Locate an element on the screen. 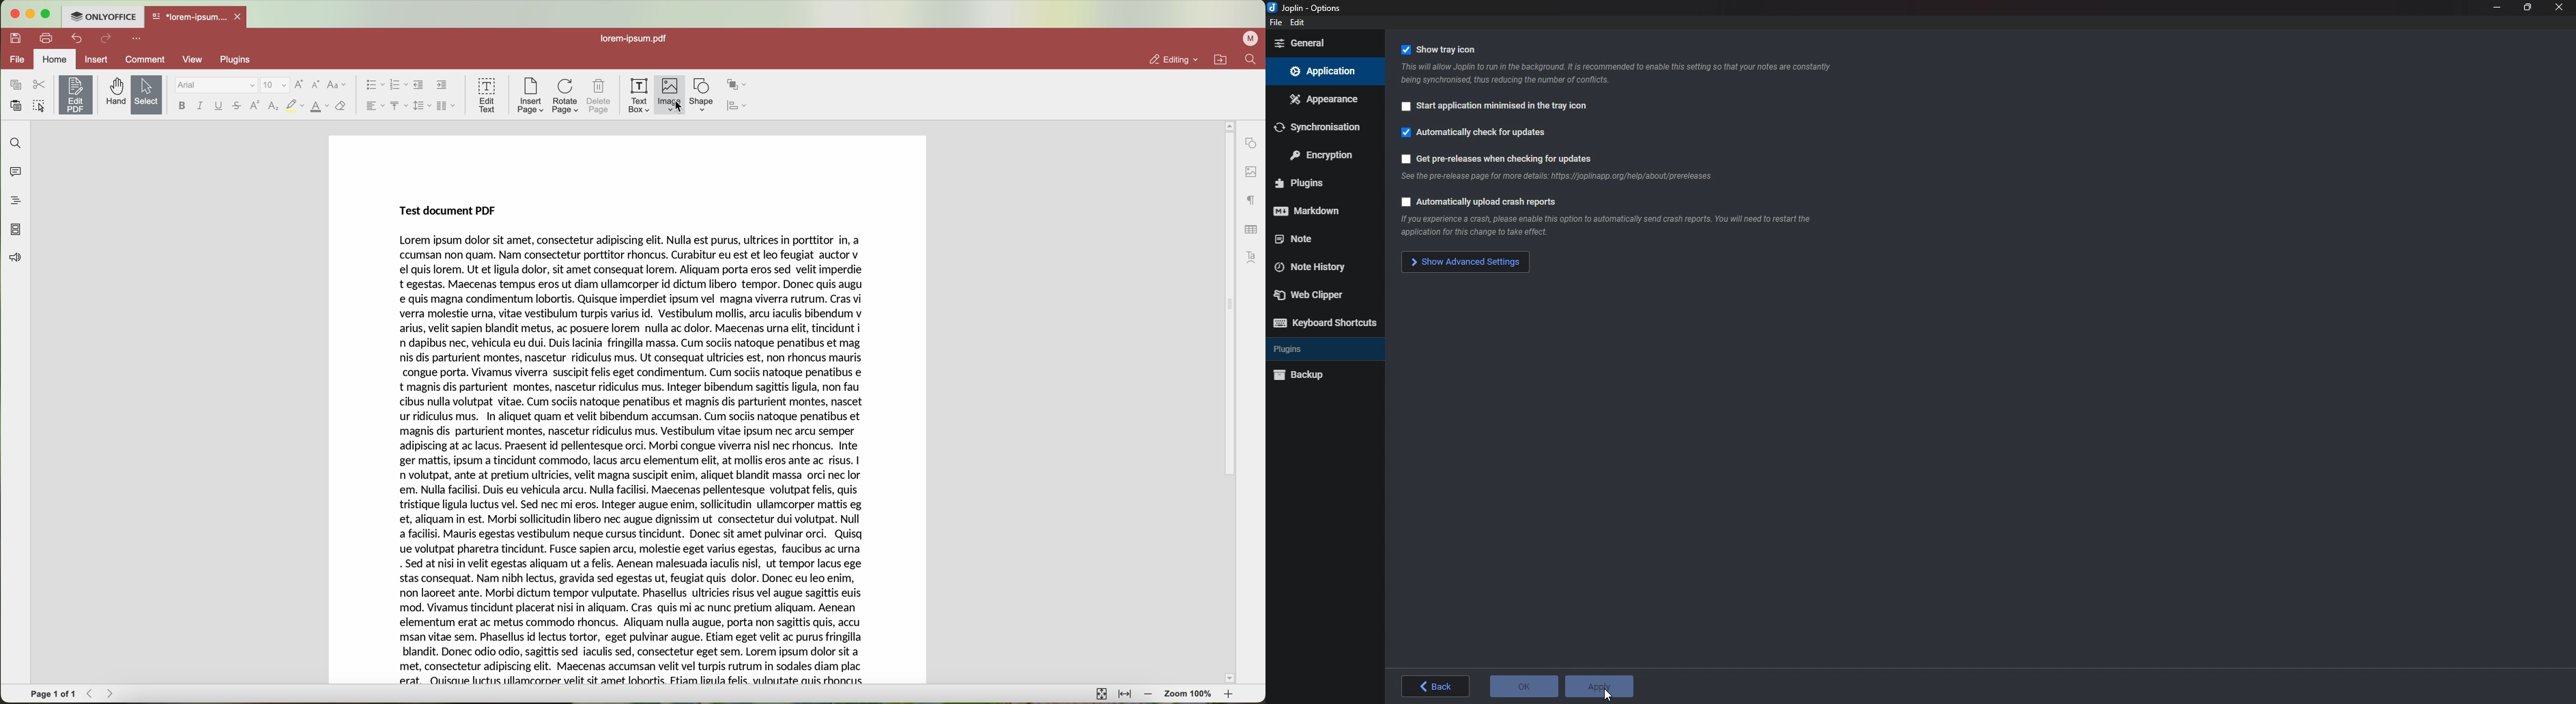  select all is located at coordinates (39, 107).